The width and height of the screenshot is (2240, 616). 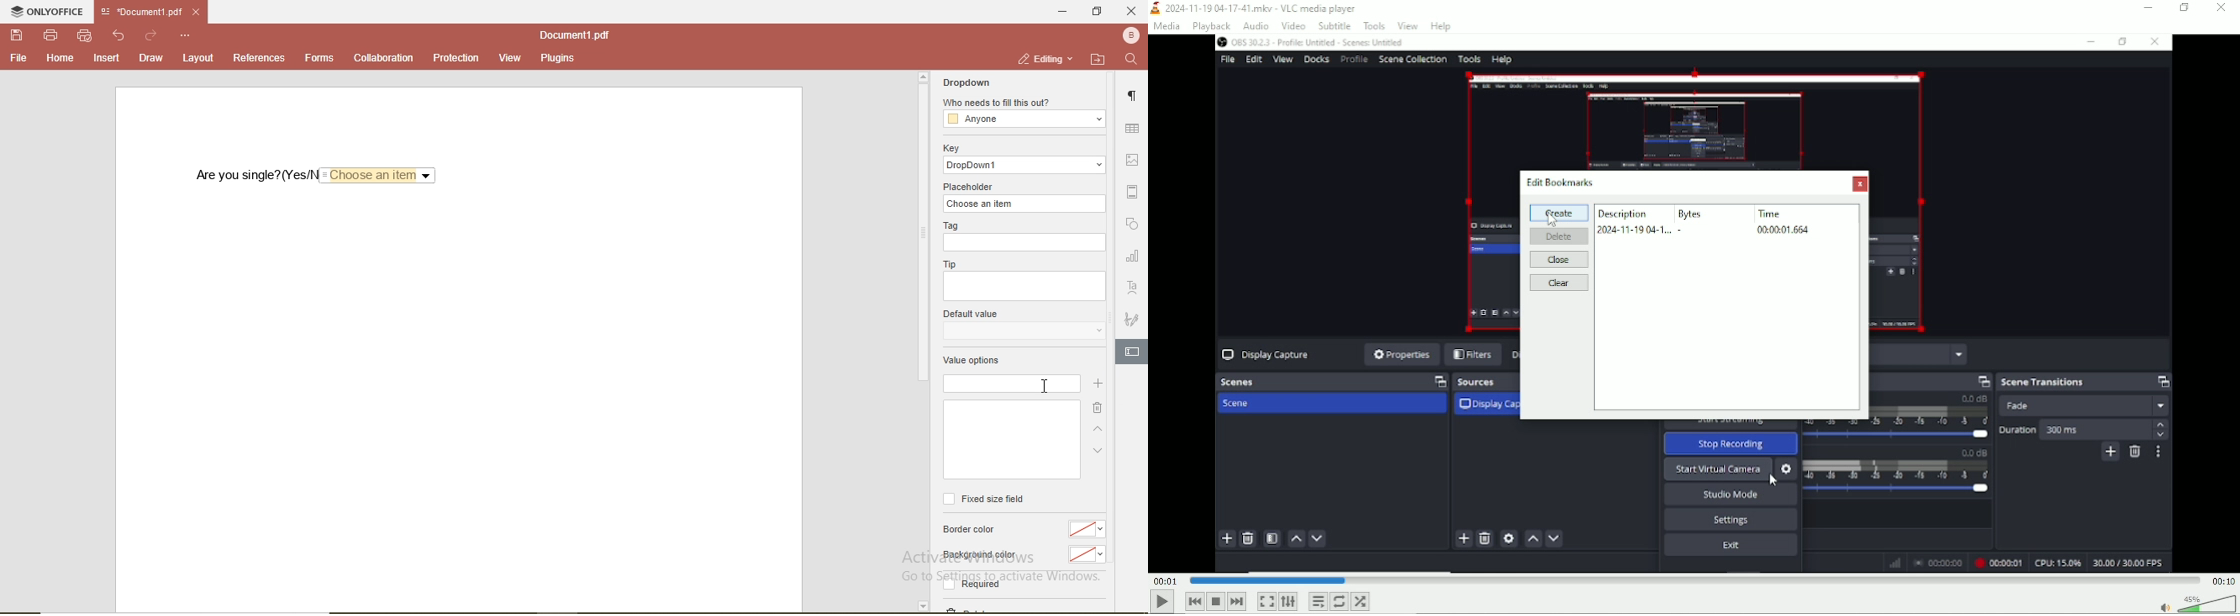 What do you see at coordinates (950, 263) in the screenshot?
I see `tip` at bounding box center [950, 263].